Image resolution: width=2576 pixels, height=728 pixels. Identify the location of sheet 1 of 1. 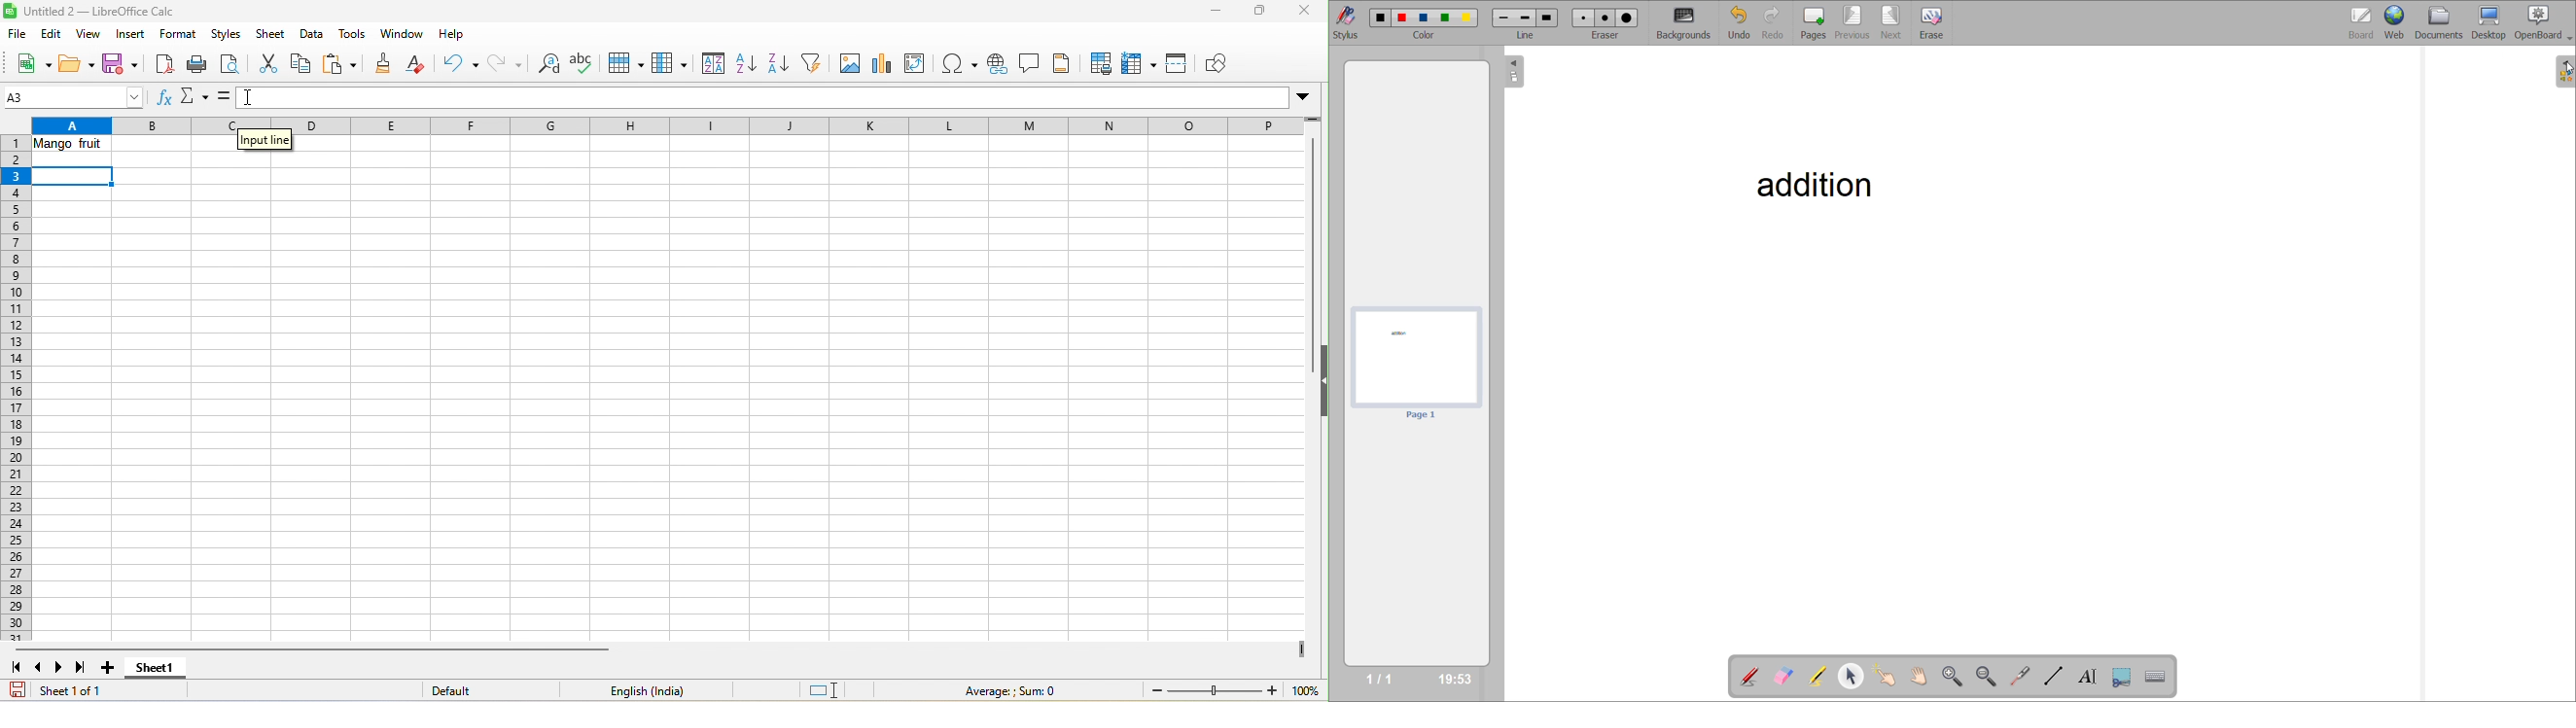
(64, 690).